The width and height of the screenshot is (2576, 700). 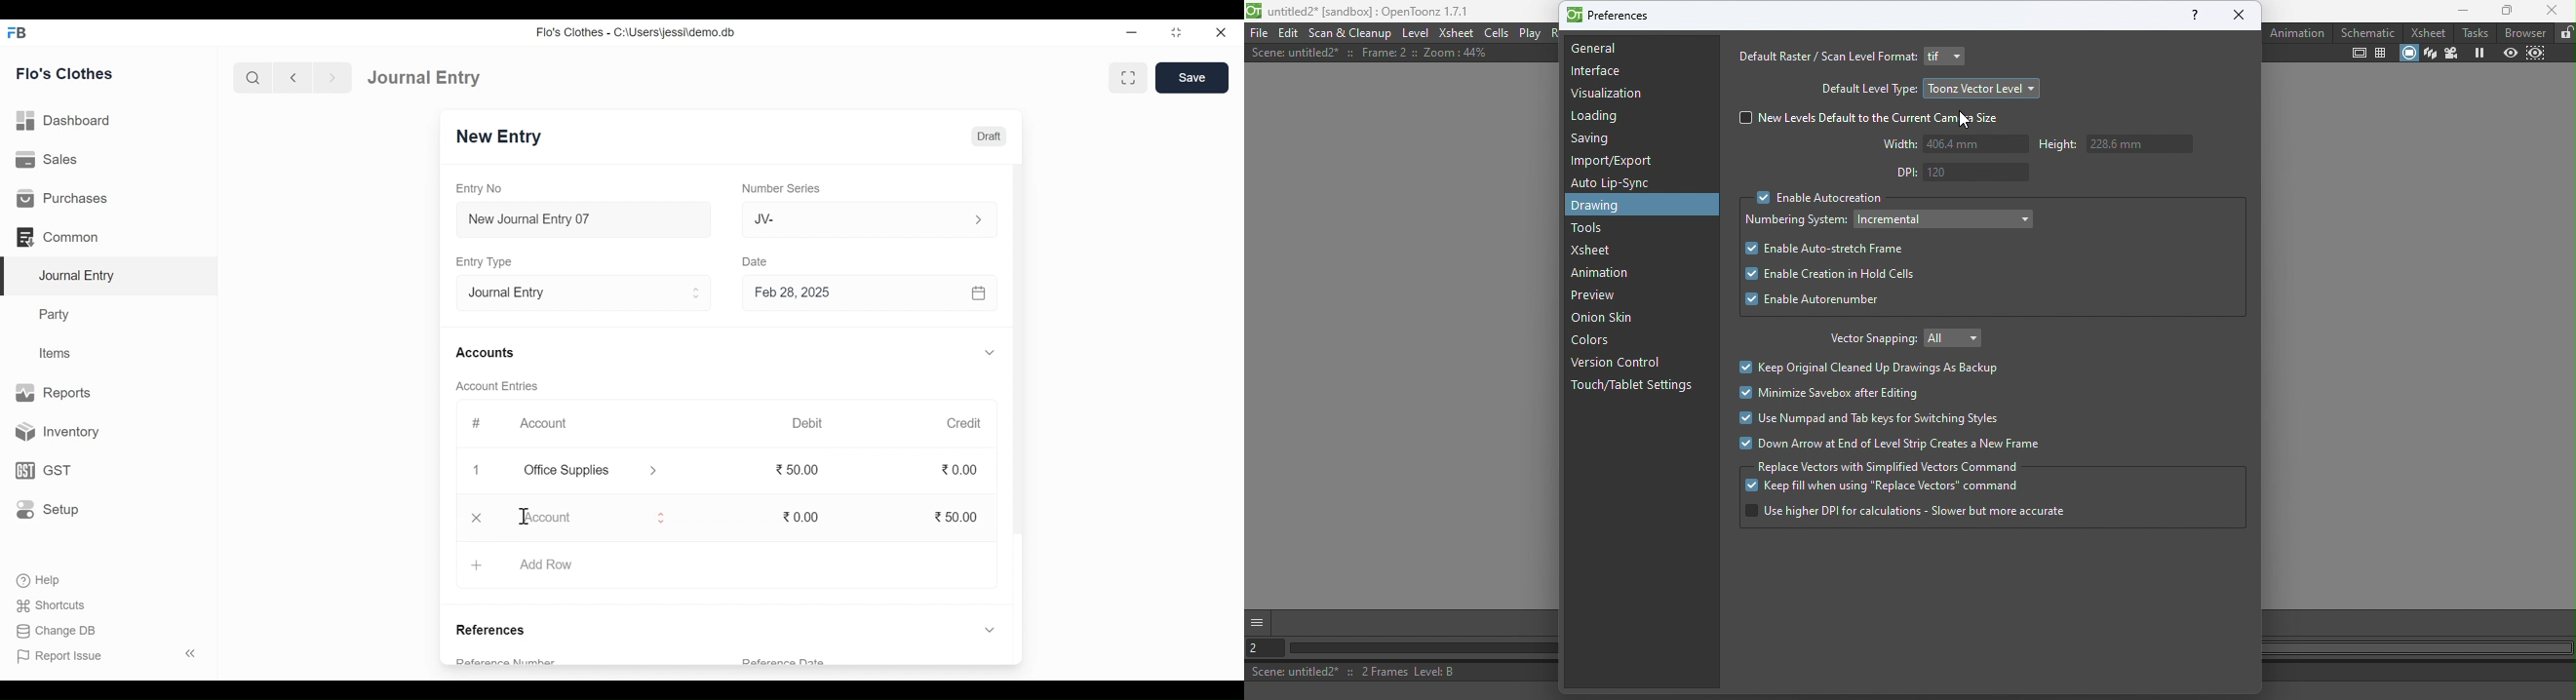 I want to click on minimize, so click(x=1132, y=34).